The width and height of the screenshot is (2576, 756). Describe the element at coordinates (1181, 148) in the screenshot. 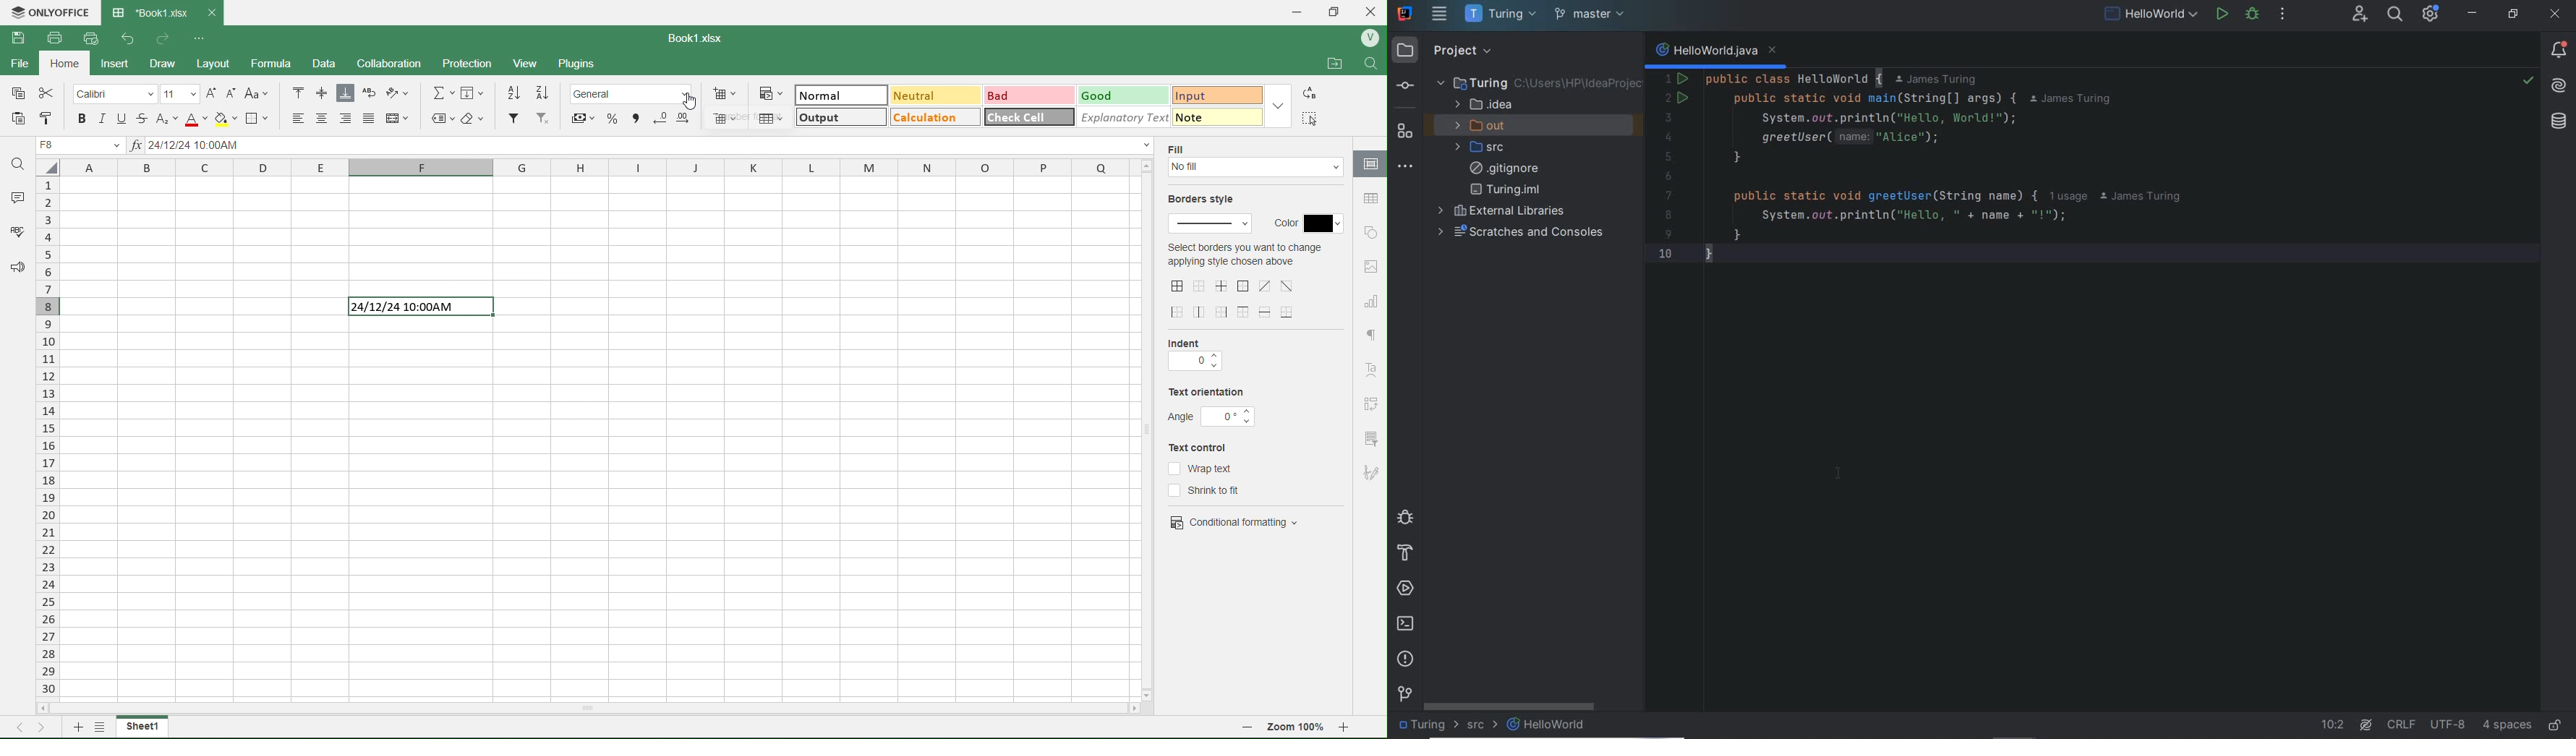

I see `fill` at that location.